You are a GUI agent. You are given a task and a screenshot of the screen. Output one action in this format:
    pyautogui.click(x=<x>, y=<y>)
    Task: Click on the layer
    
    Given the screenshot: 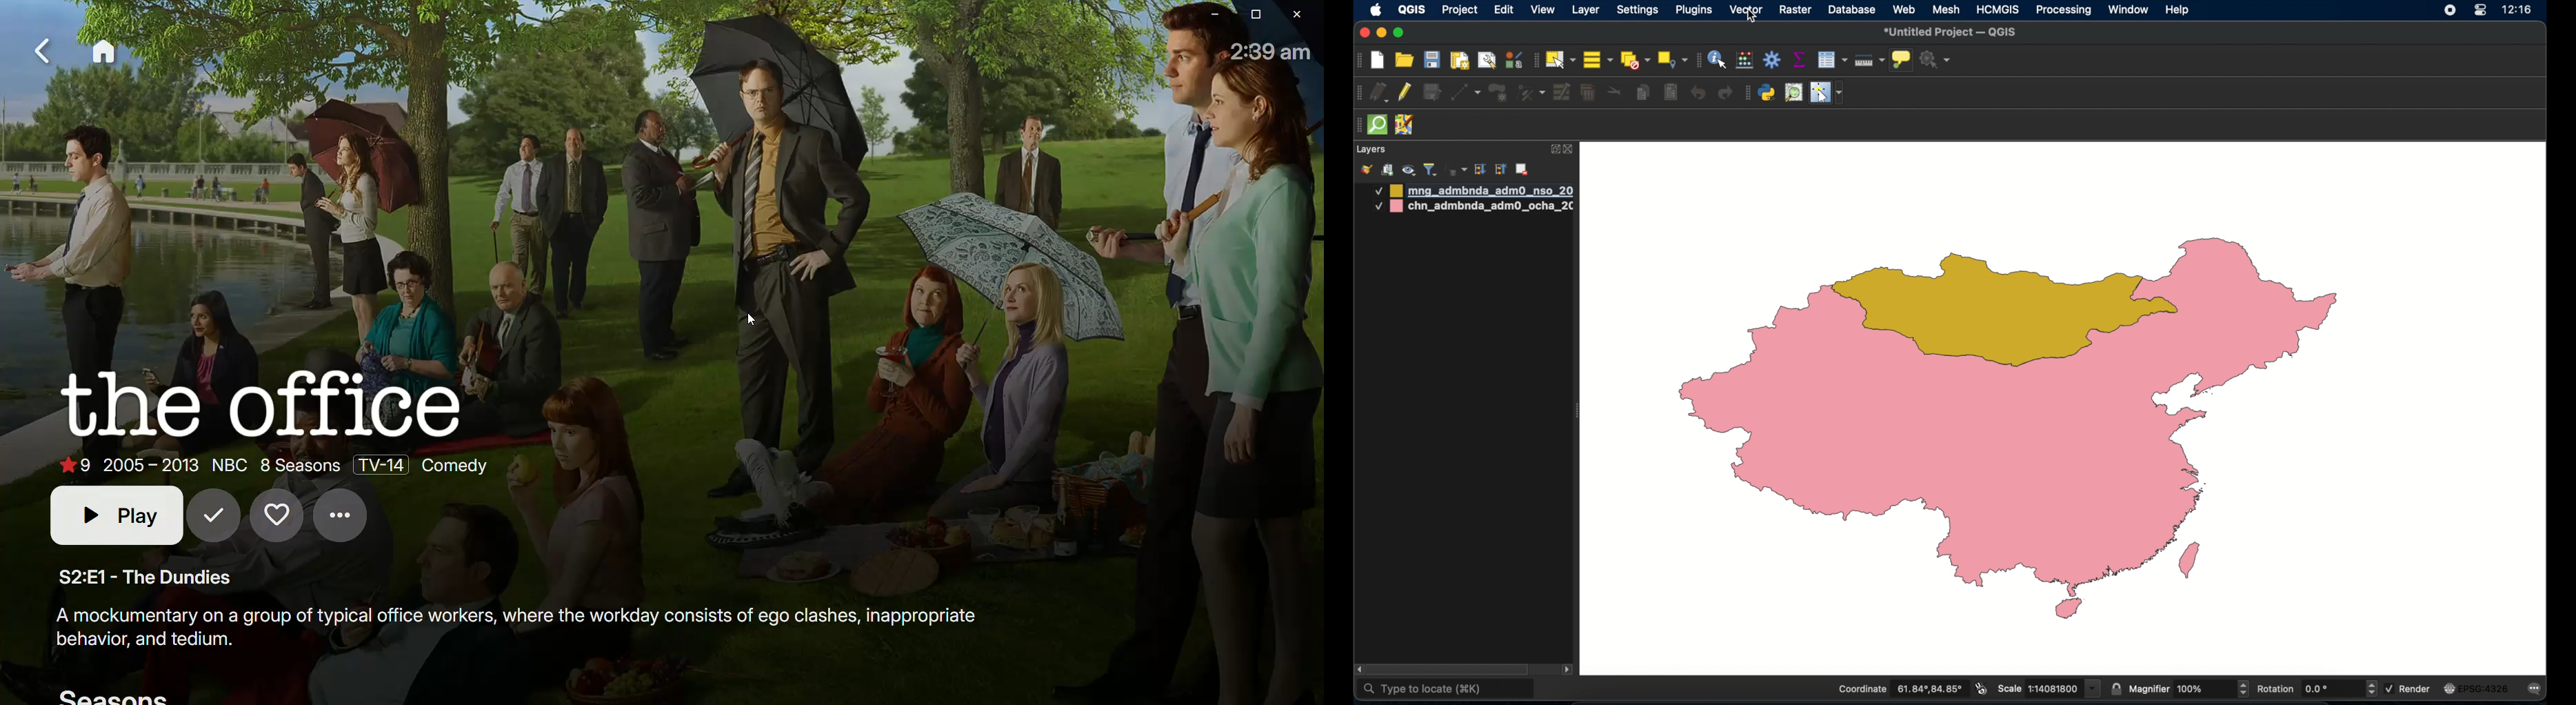 What is the action you would take?
    pyautogui.click(x=1587, y=9)
    